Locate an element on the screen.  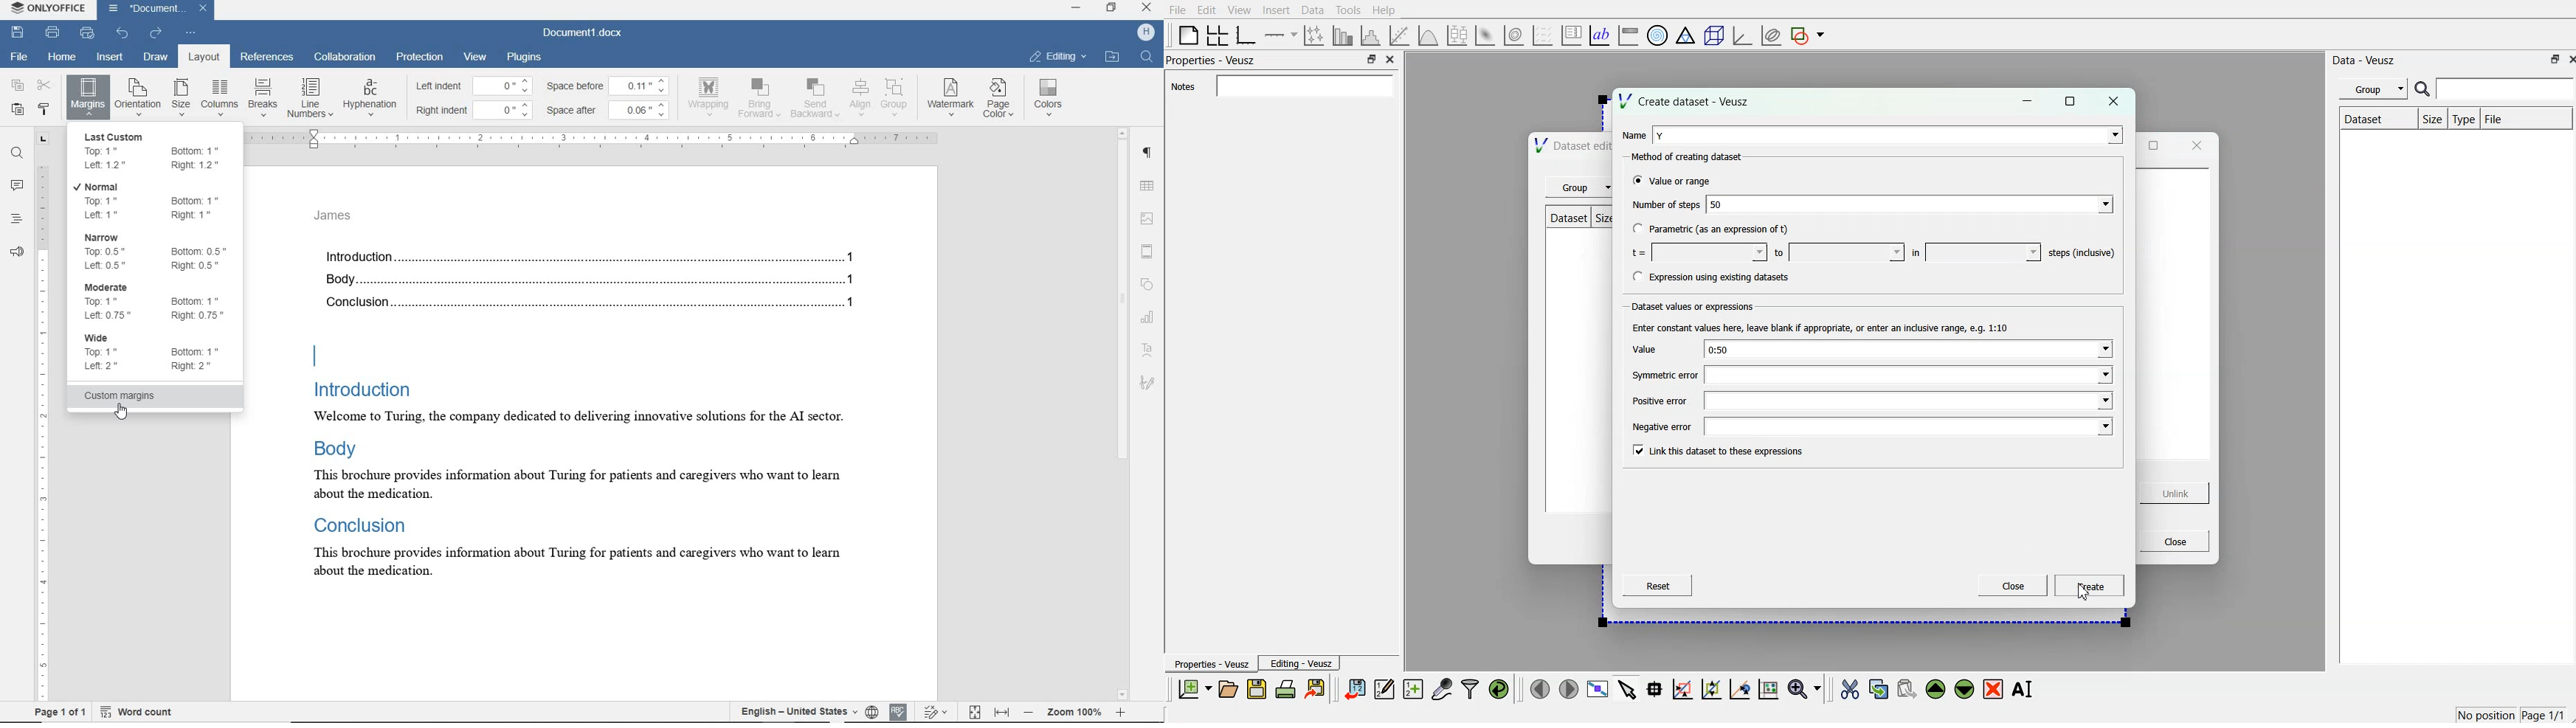
plot a function is located at coordinates (1429, 33).